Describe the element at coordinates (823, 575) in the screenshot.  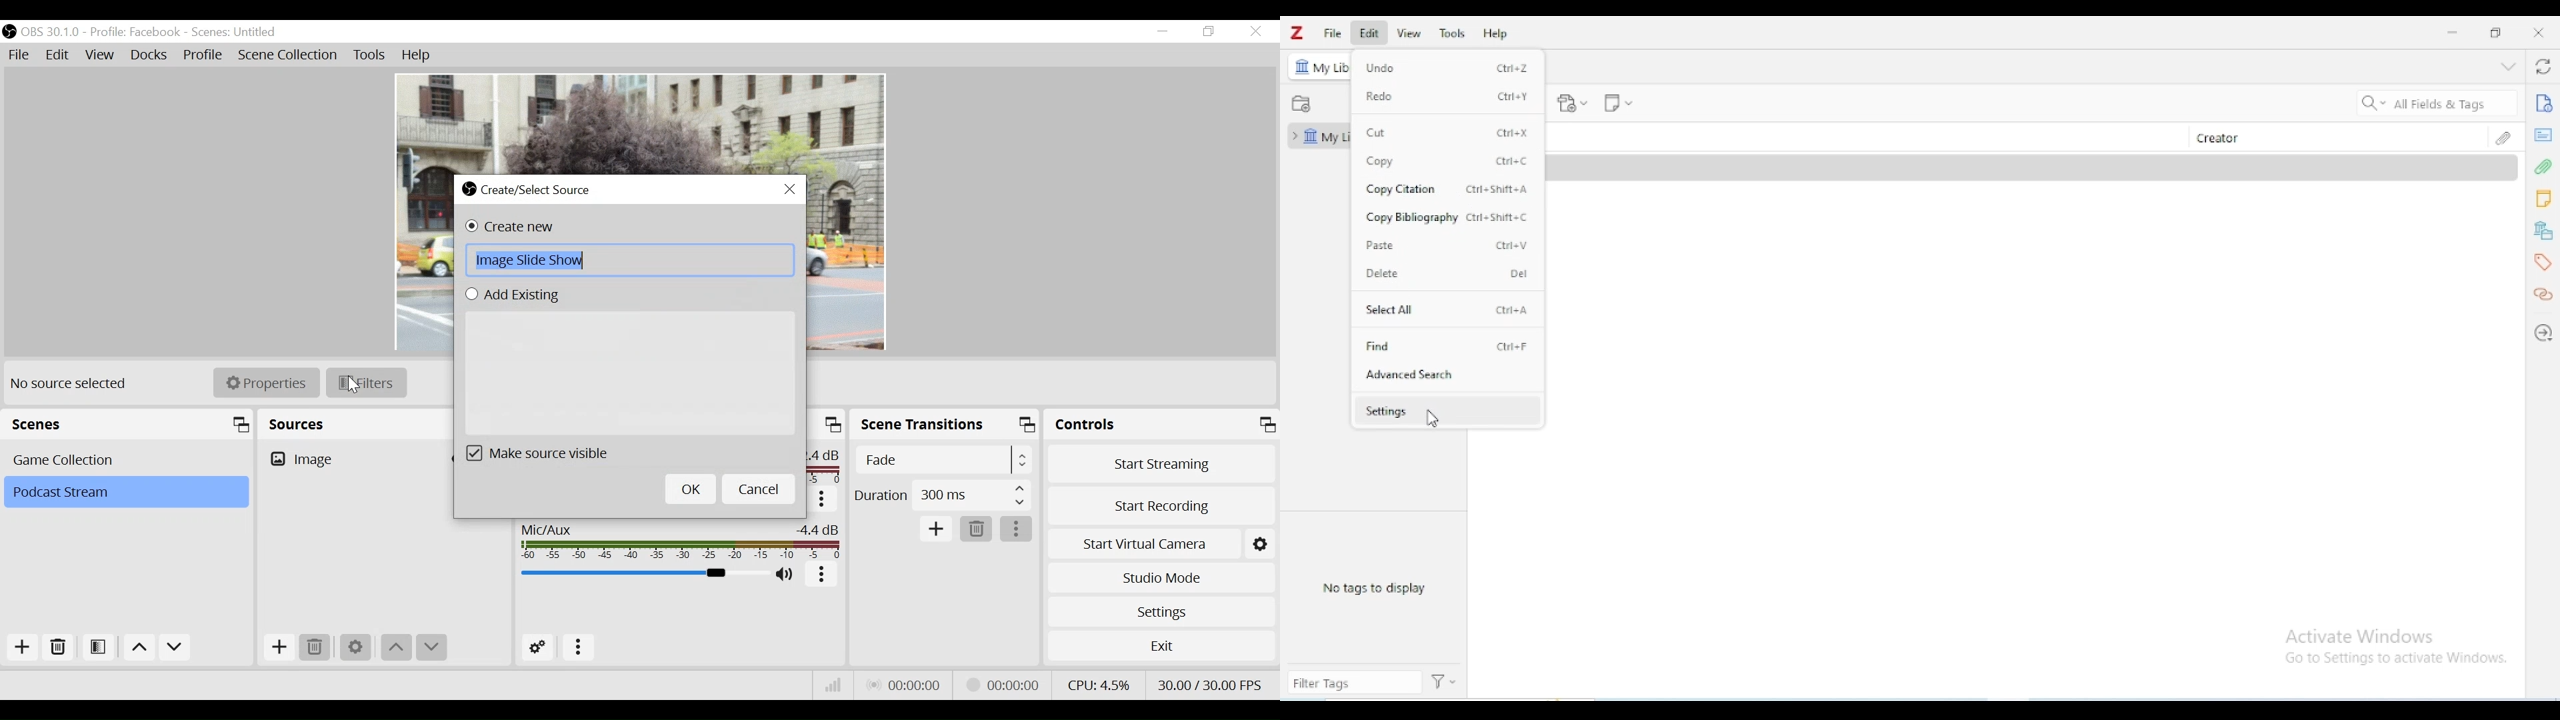
I see `More options` at that location.